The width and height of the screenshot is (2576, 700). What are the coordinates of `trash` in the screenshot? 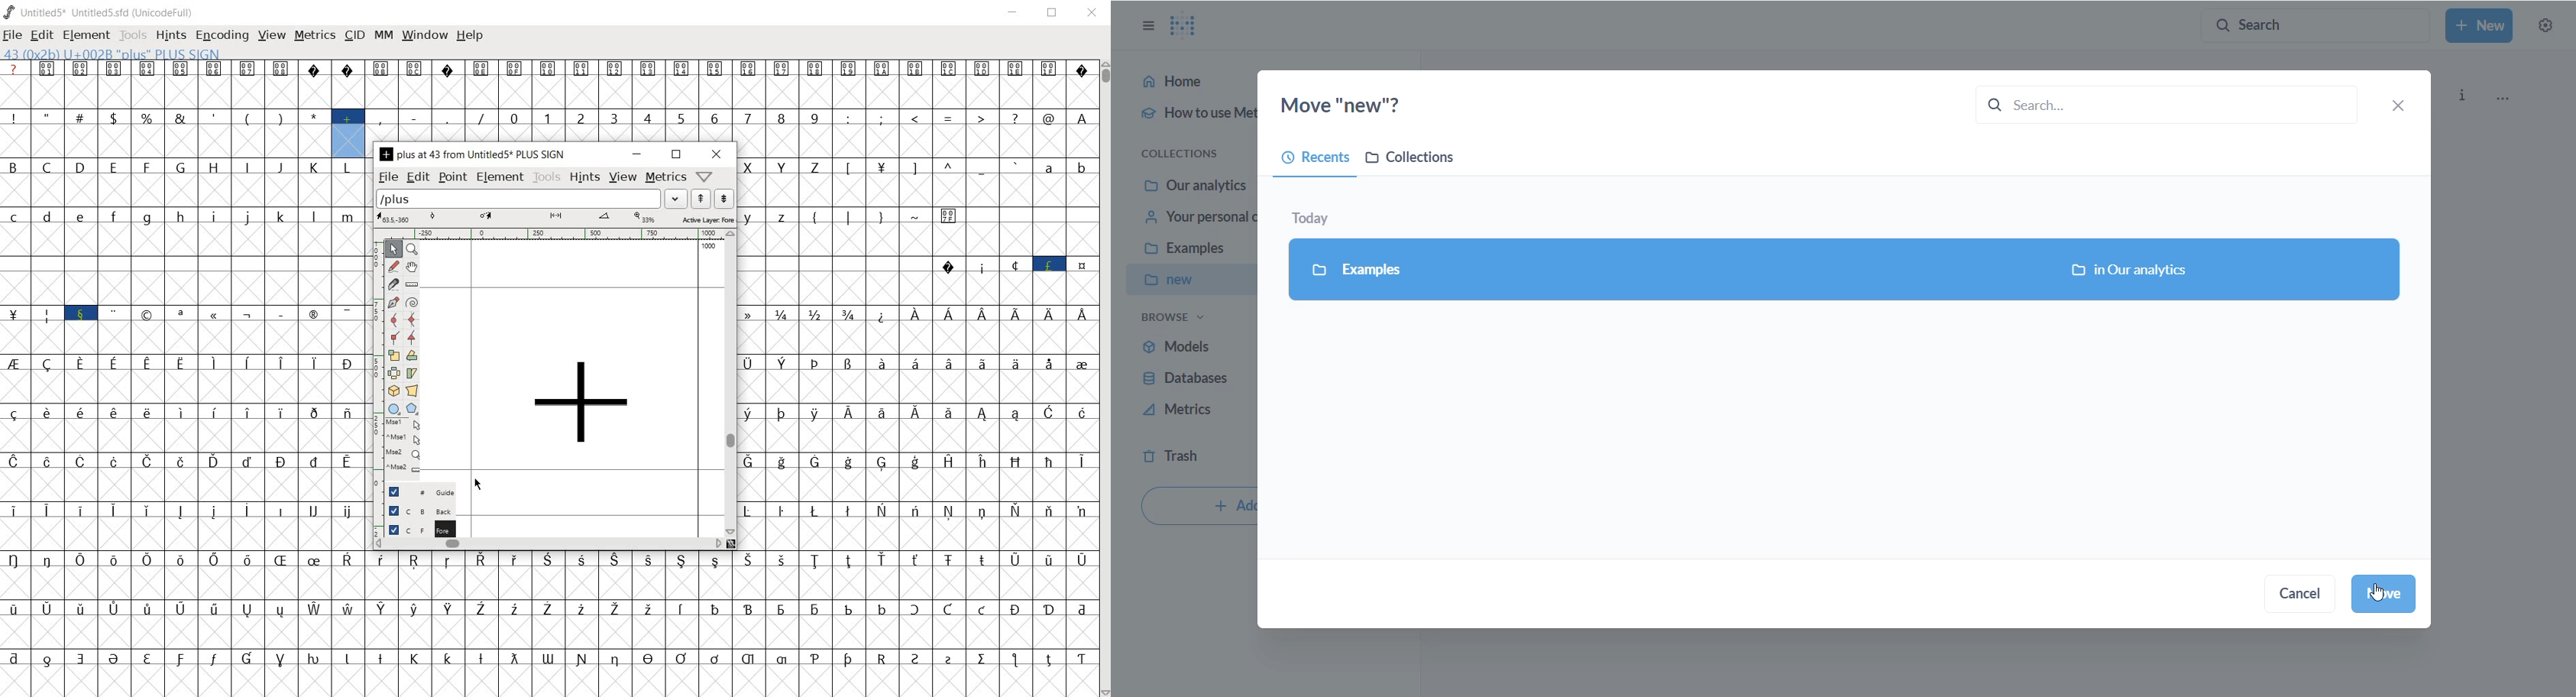 It's located at (1186, 458).